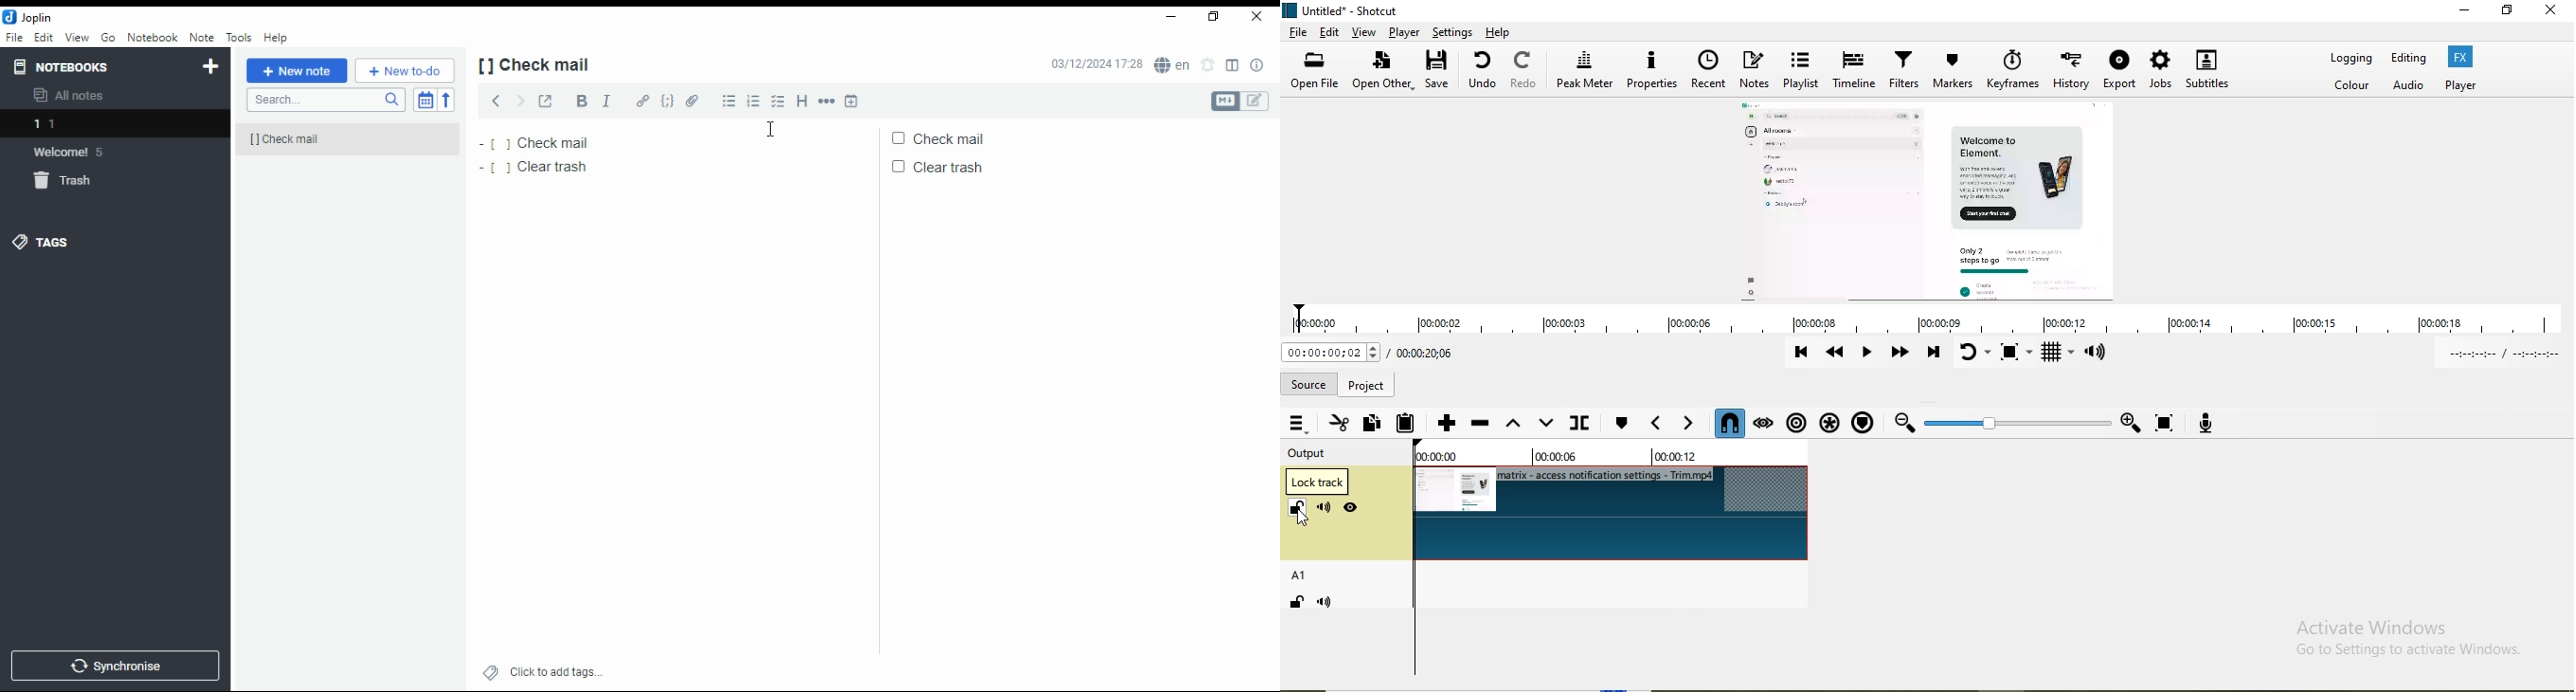 Image resolution: width=2576 pixels, height=700 pixels. I want to click on horizontal rule, so click(827, 101).